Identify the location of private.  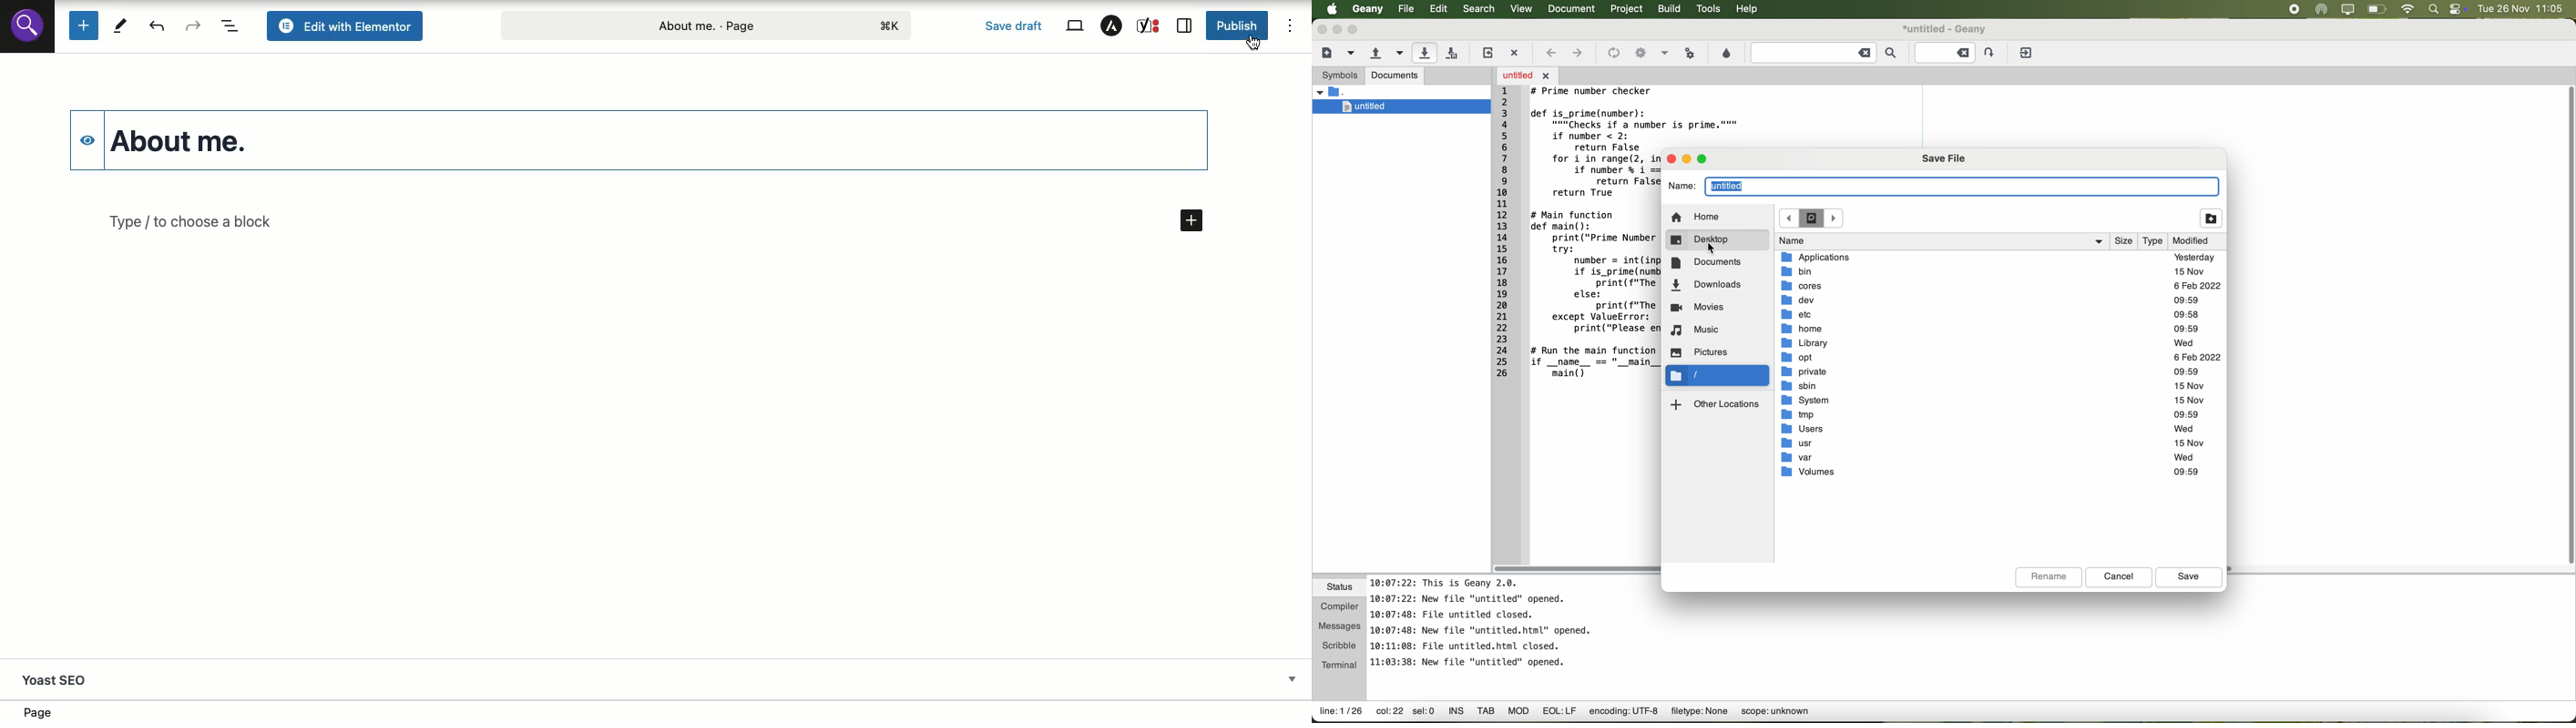
(1996, 372).